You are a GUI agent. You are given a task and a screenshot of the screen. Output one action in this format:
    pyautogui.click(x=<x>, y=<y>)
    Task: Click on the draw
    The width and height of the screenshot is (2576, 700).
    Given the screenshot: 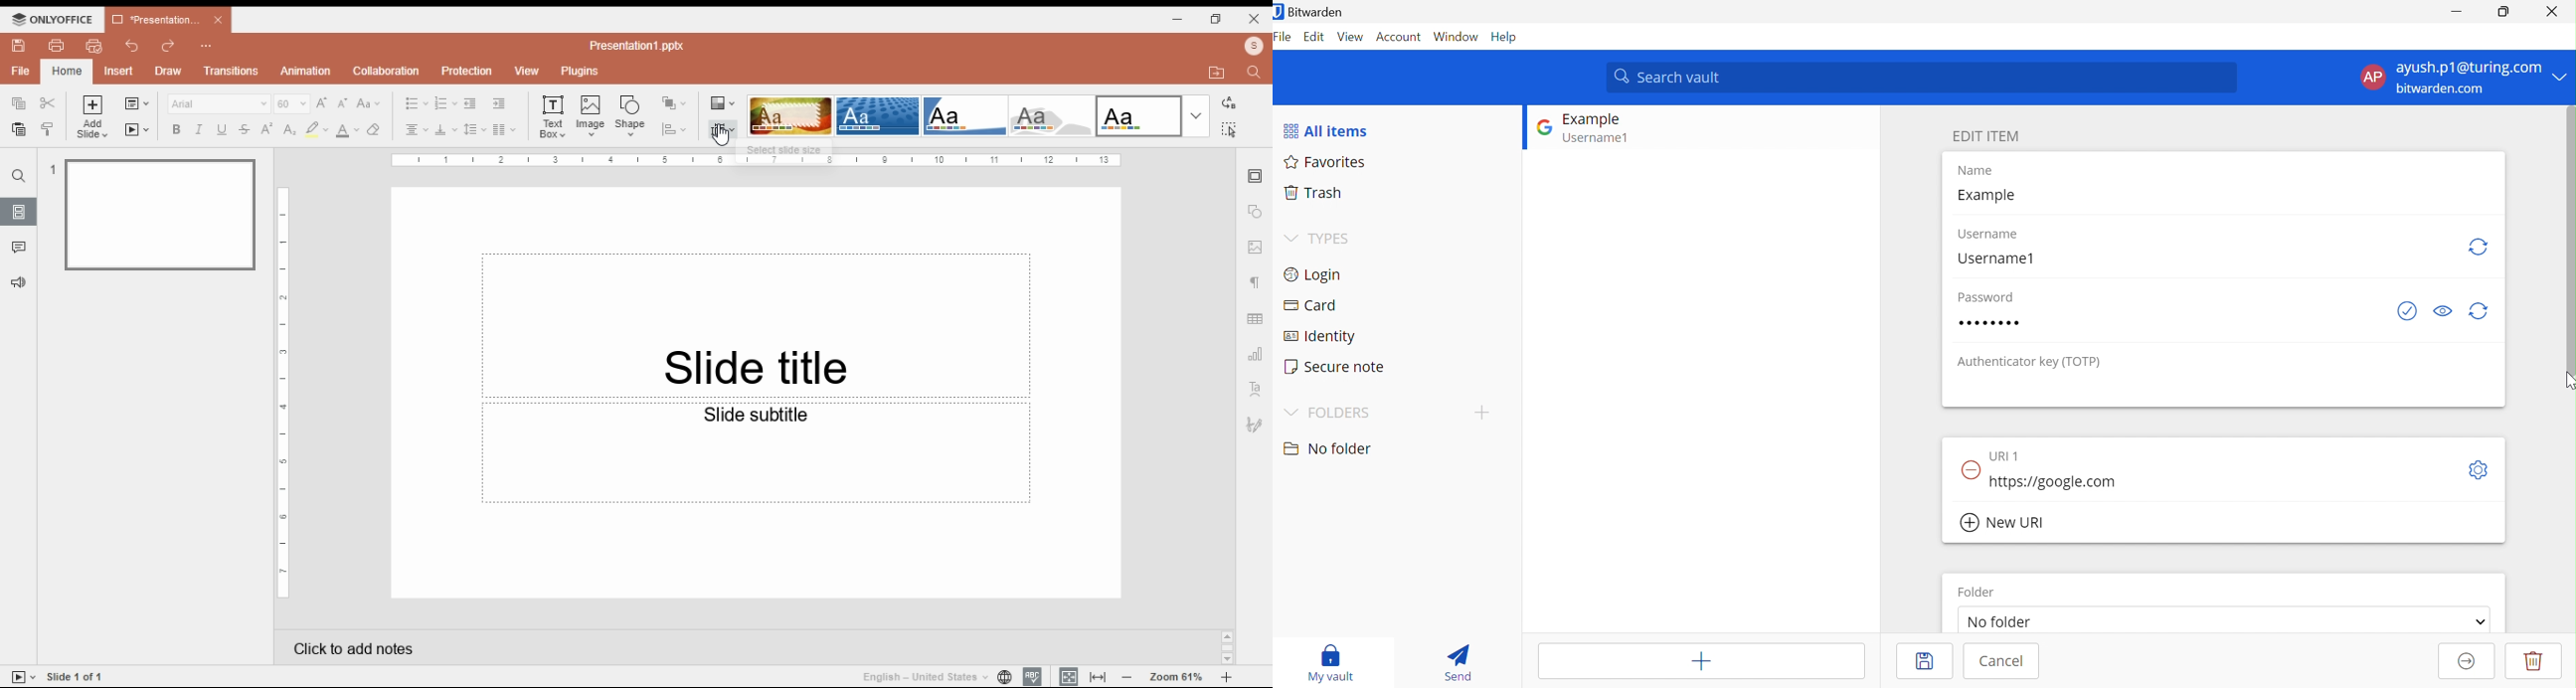 What is the action you would take?
    pyautogui.click(x=170, y=71)
    